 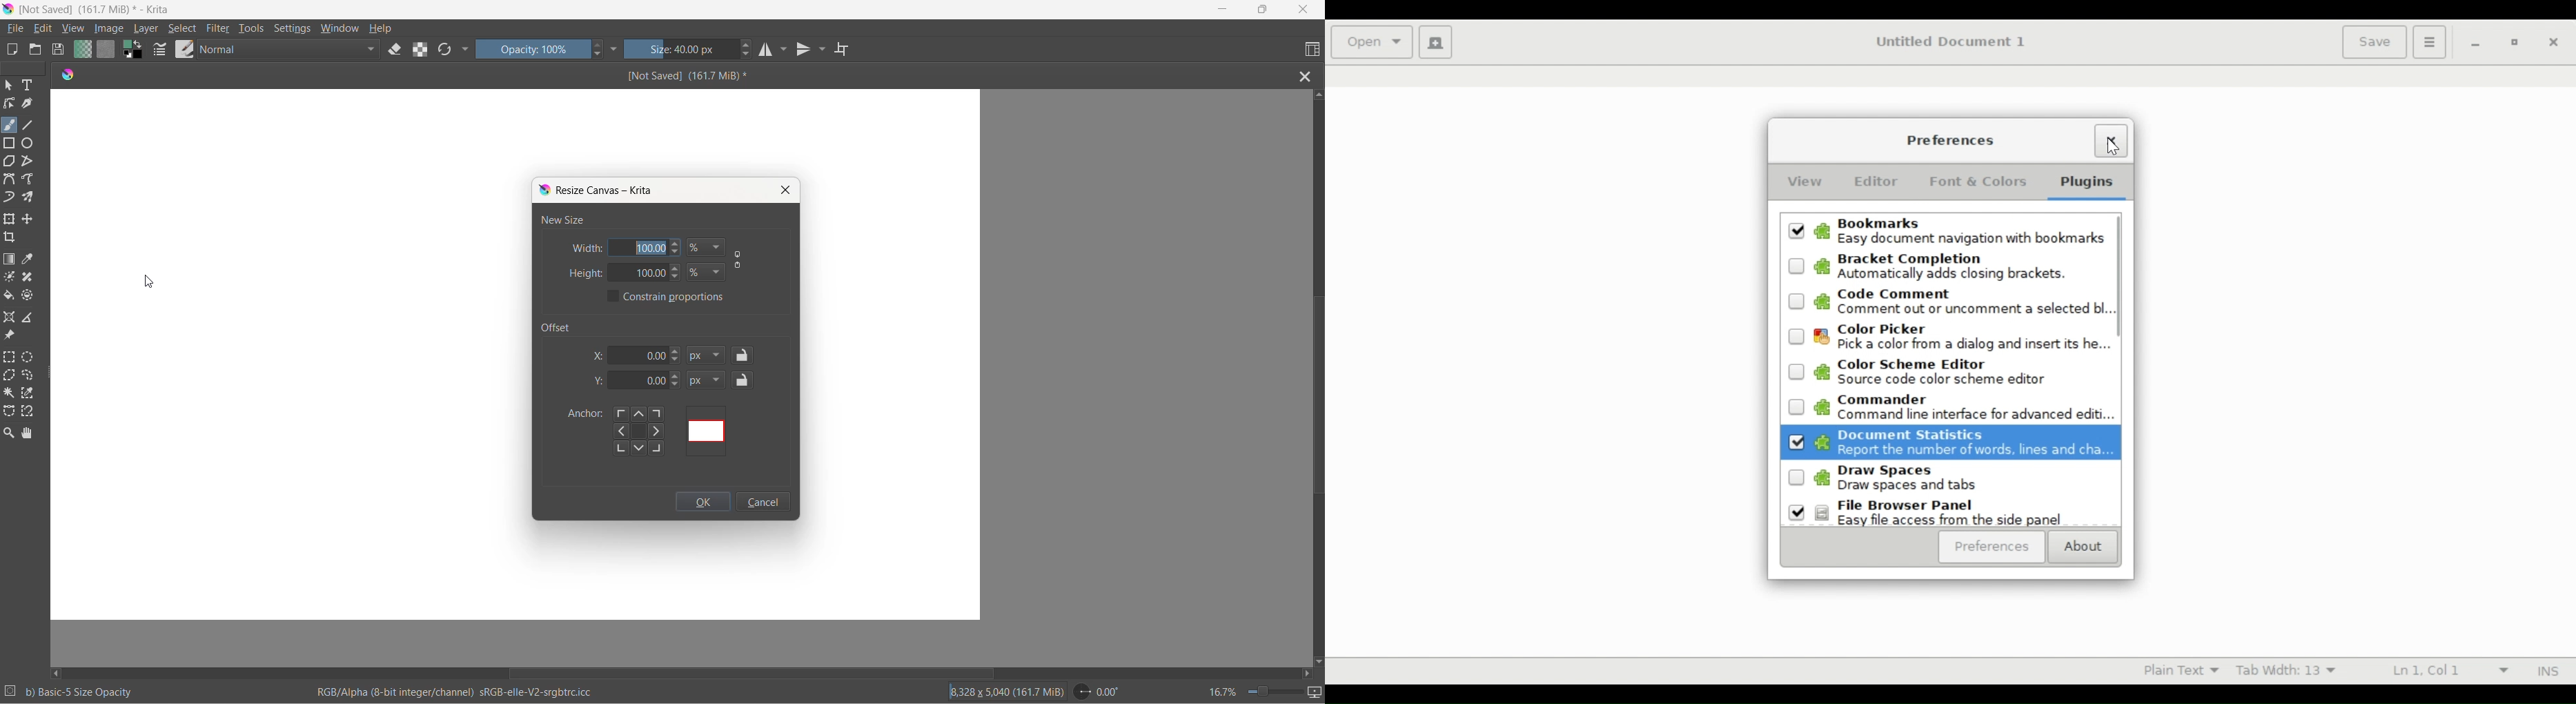 I want to click on polygonal selection tool, so click(x=10, y=377).